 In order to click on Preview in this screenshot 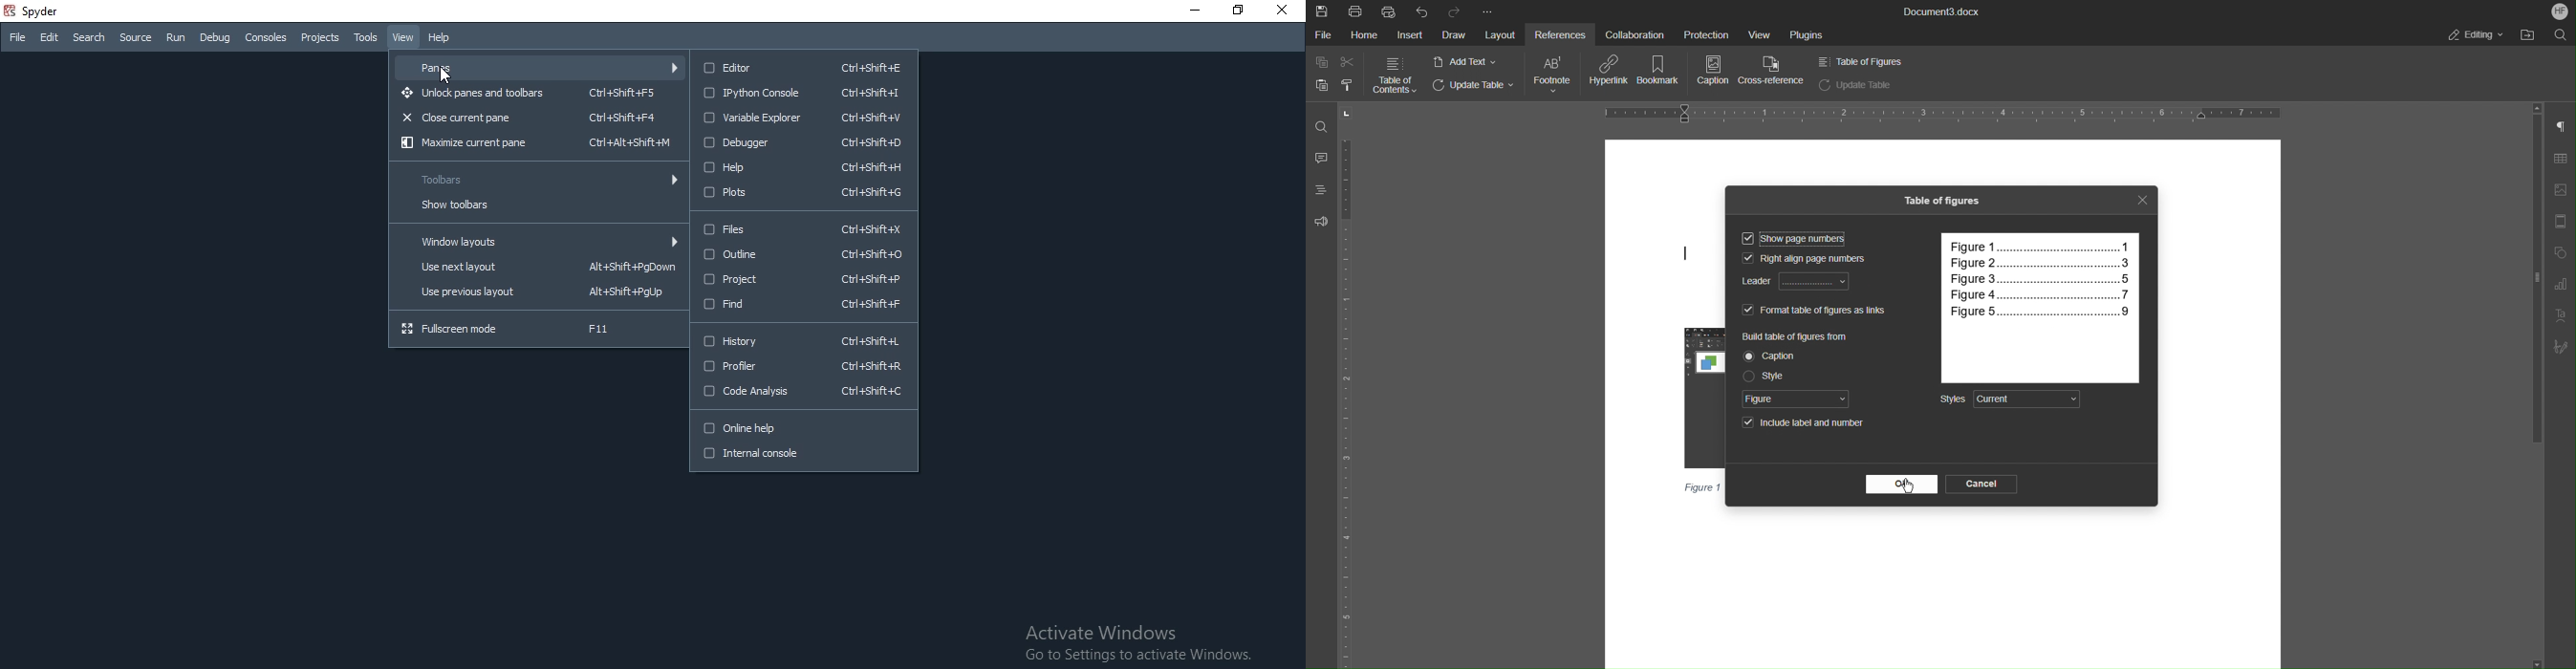, I will do `click(2039, 307)`.